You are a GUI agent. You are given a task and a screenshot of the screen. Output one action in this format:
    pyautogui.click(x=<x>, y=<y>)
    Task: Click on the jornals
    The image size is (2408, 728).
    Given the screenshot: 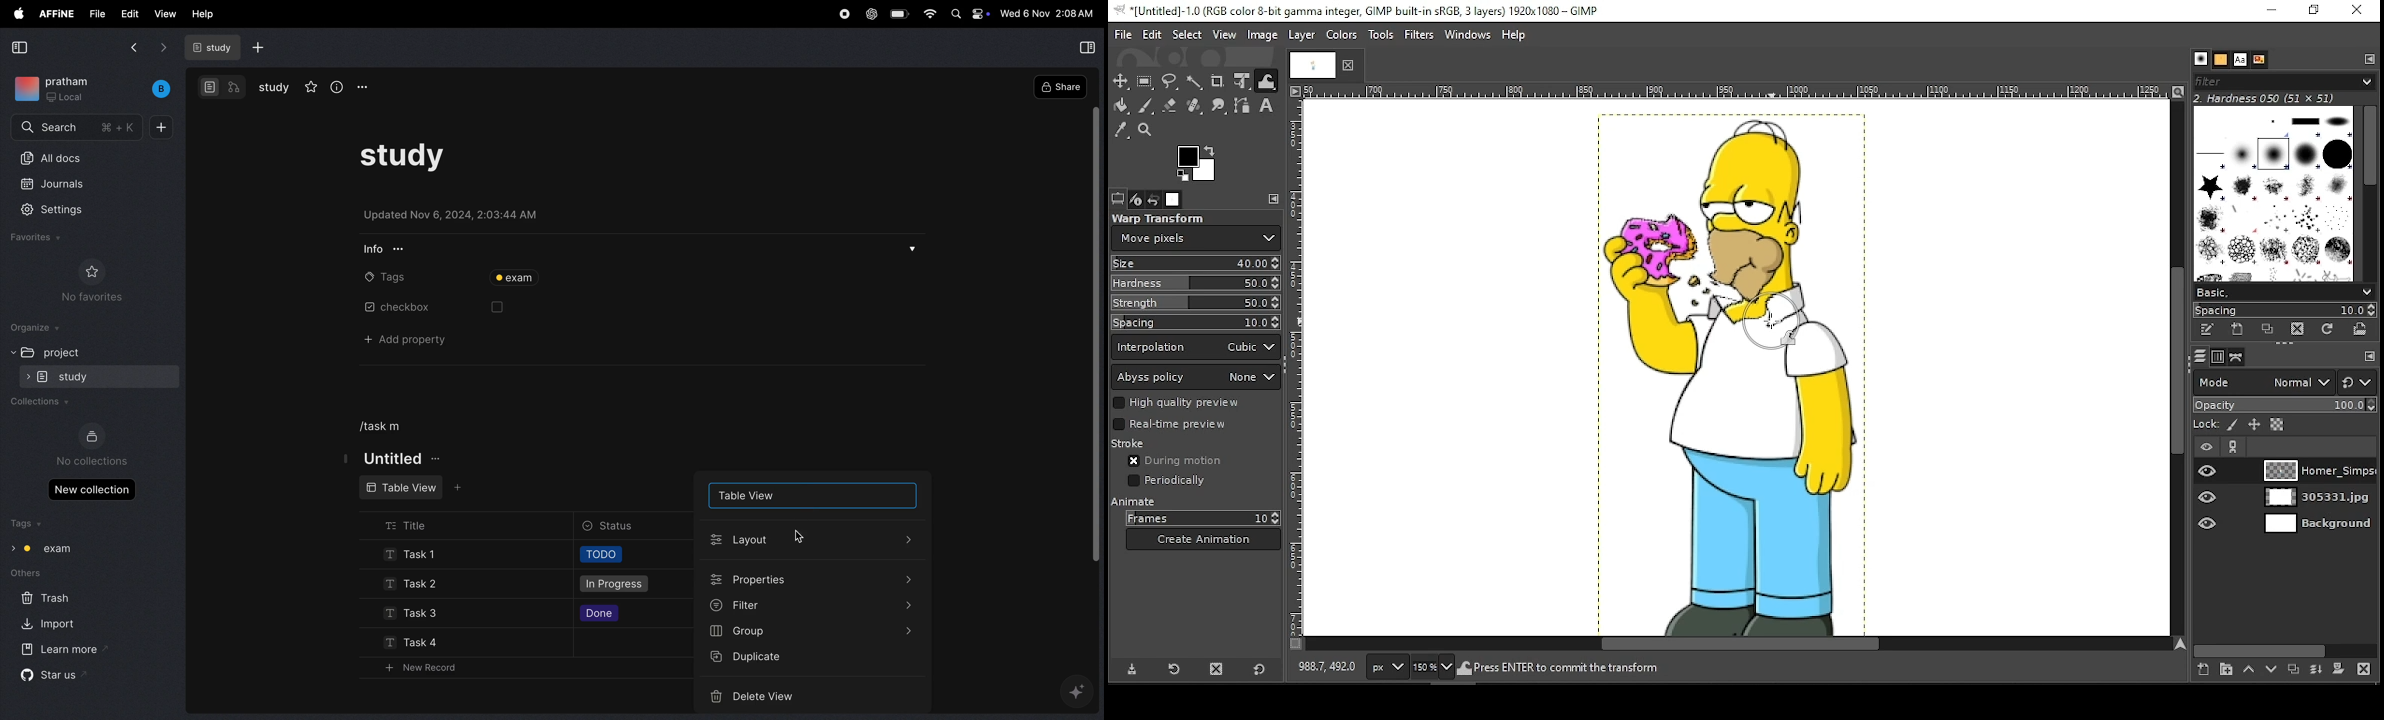 What is the action you would take?
    pyautogui.click(x=64, y=184)
    